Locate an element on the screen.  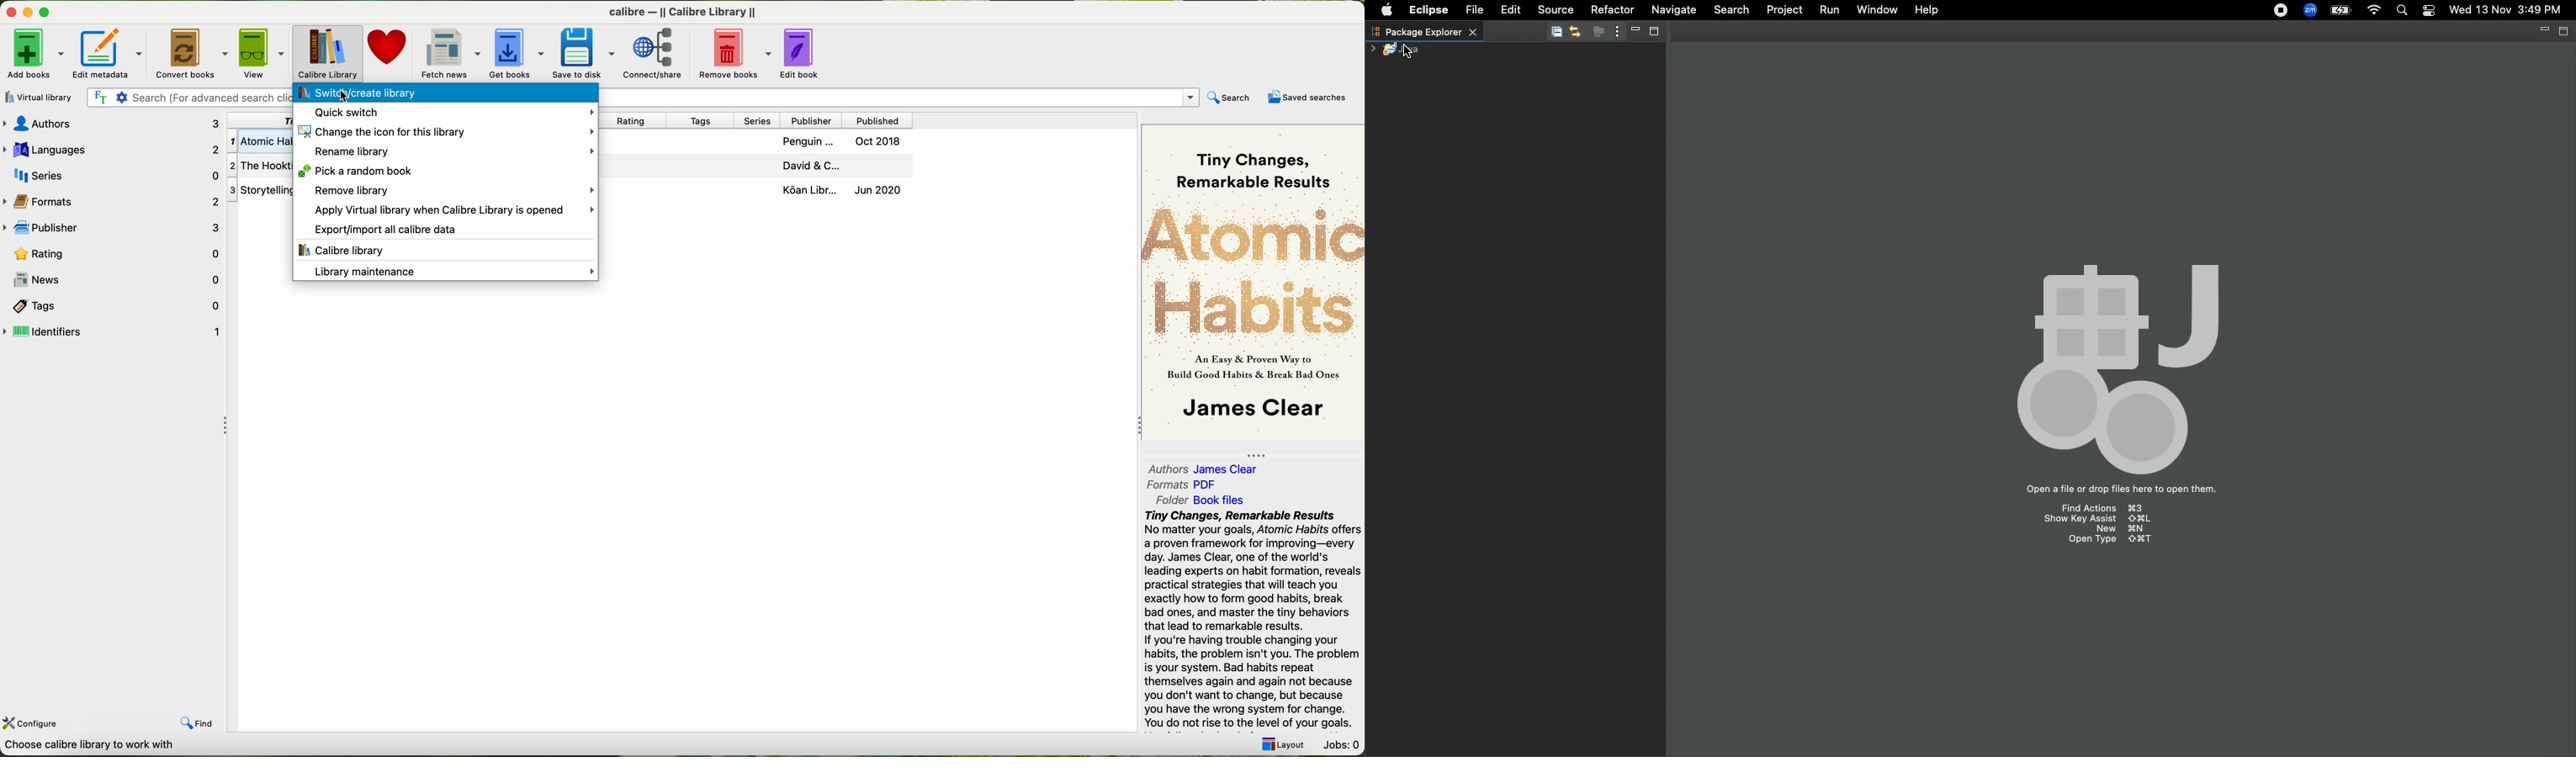
James Clear is located at coordinates (1249, 410).